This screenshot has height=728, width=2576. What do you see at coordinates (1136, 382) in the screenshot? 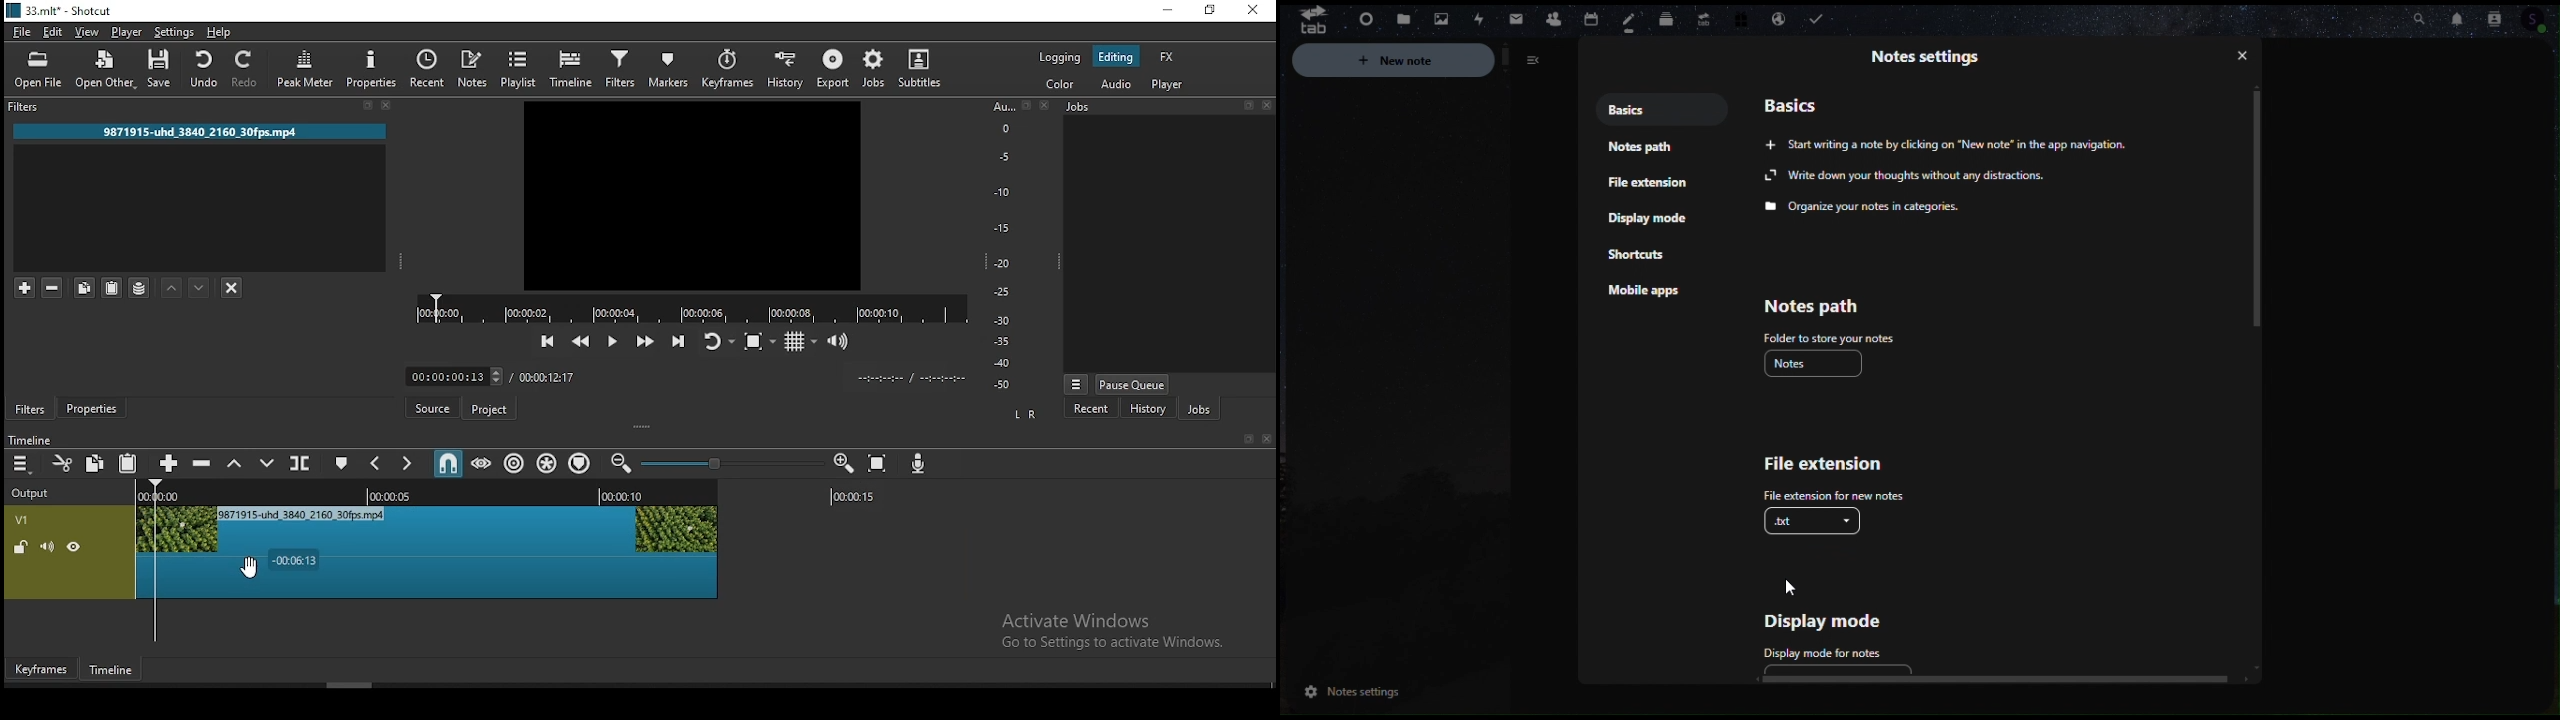
I see `pause queue` at bounding box center [1136, 382].